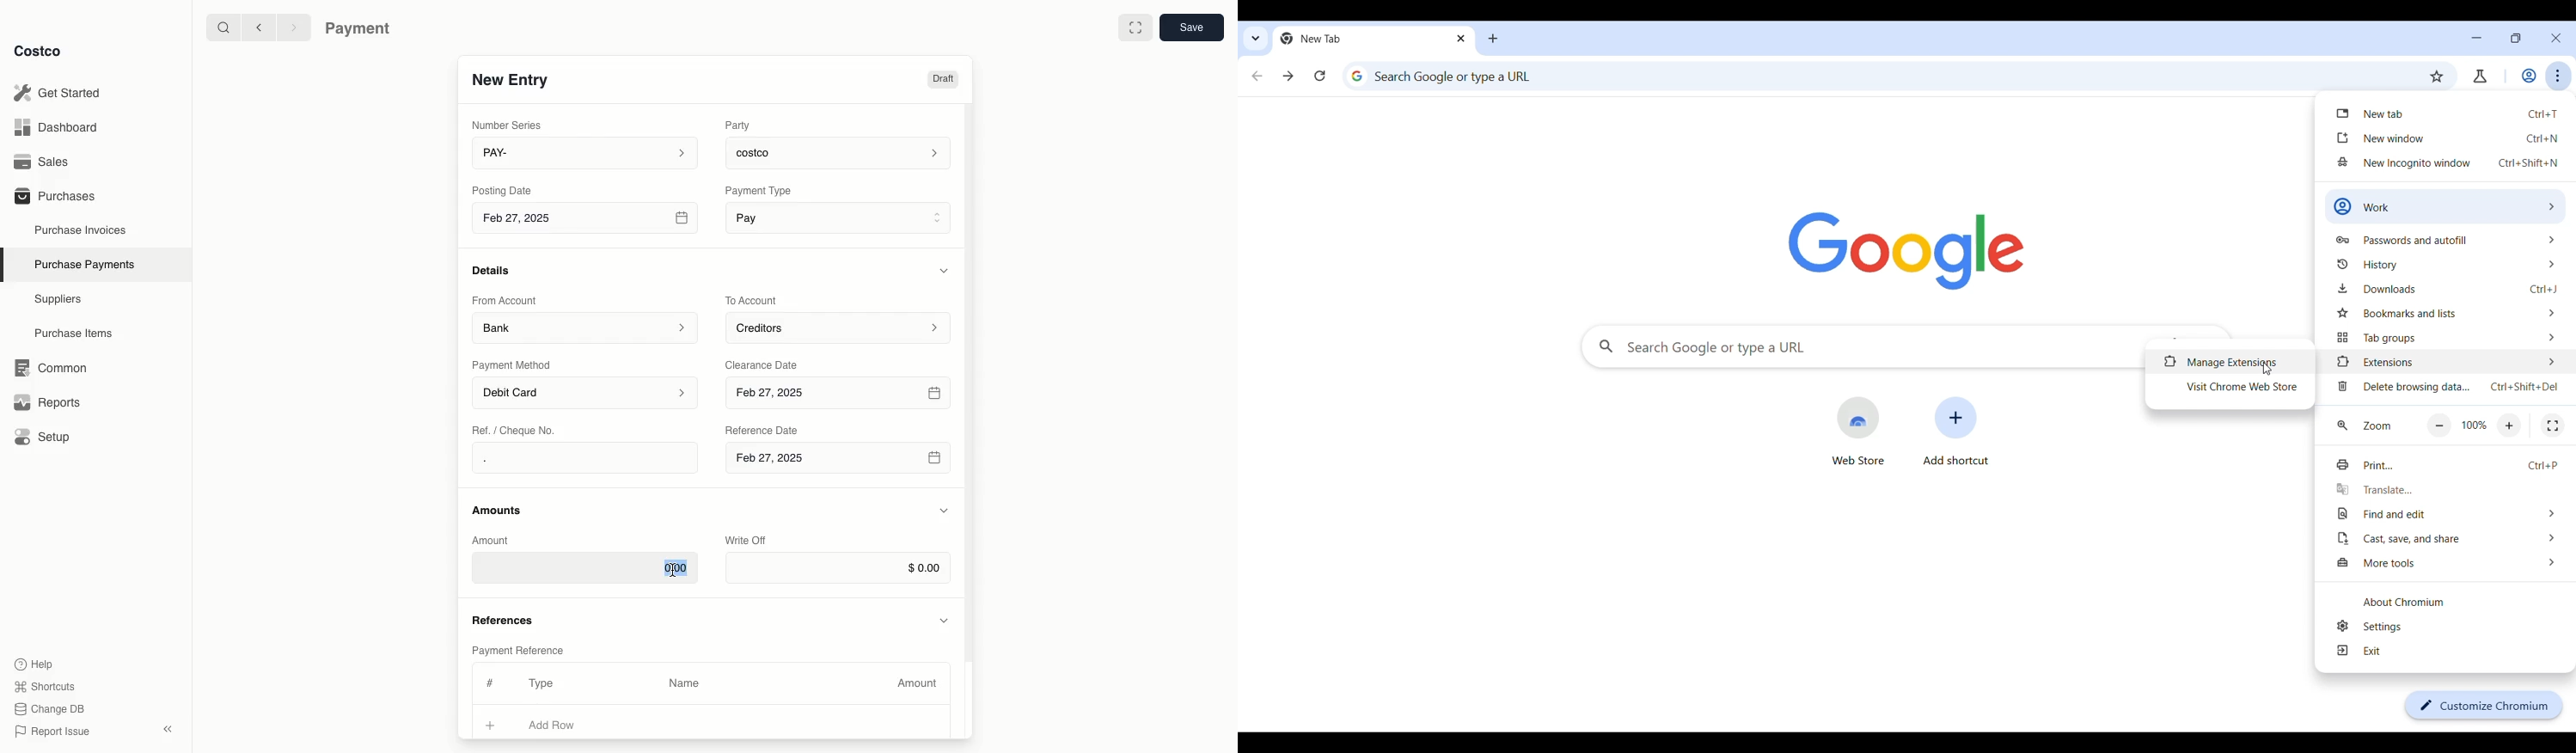  Describe the element at coordinates (944, 511) in the screenshot. I see `Hide` at that location.